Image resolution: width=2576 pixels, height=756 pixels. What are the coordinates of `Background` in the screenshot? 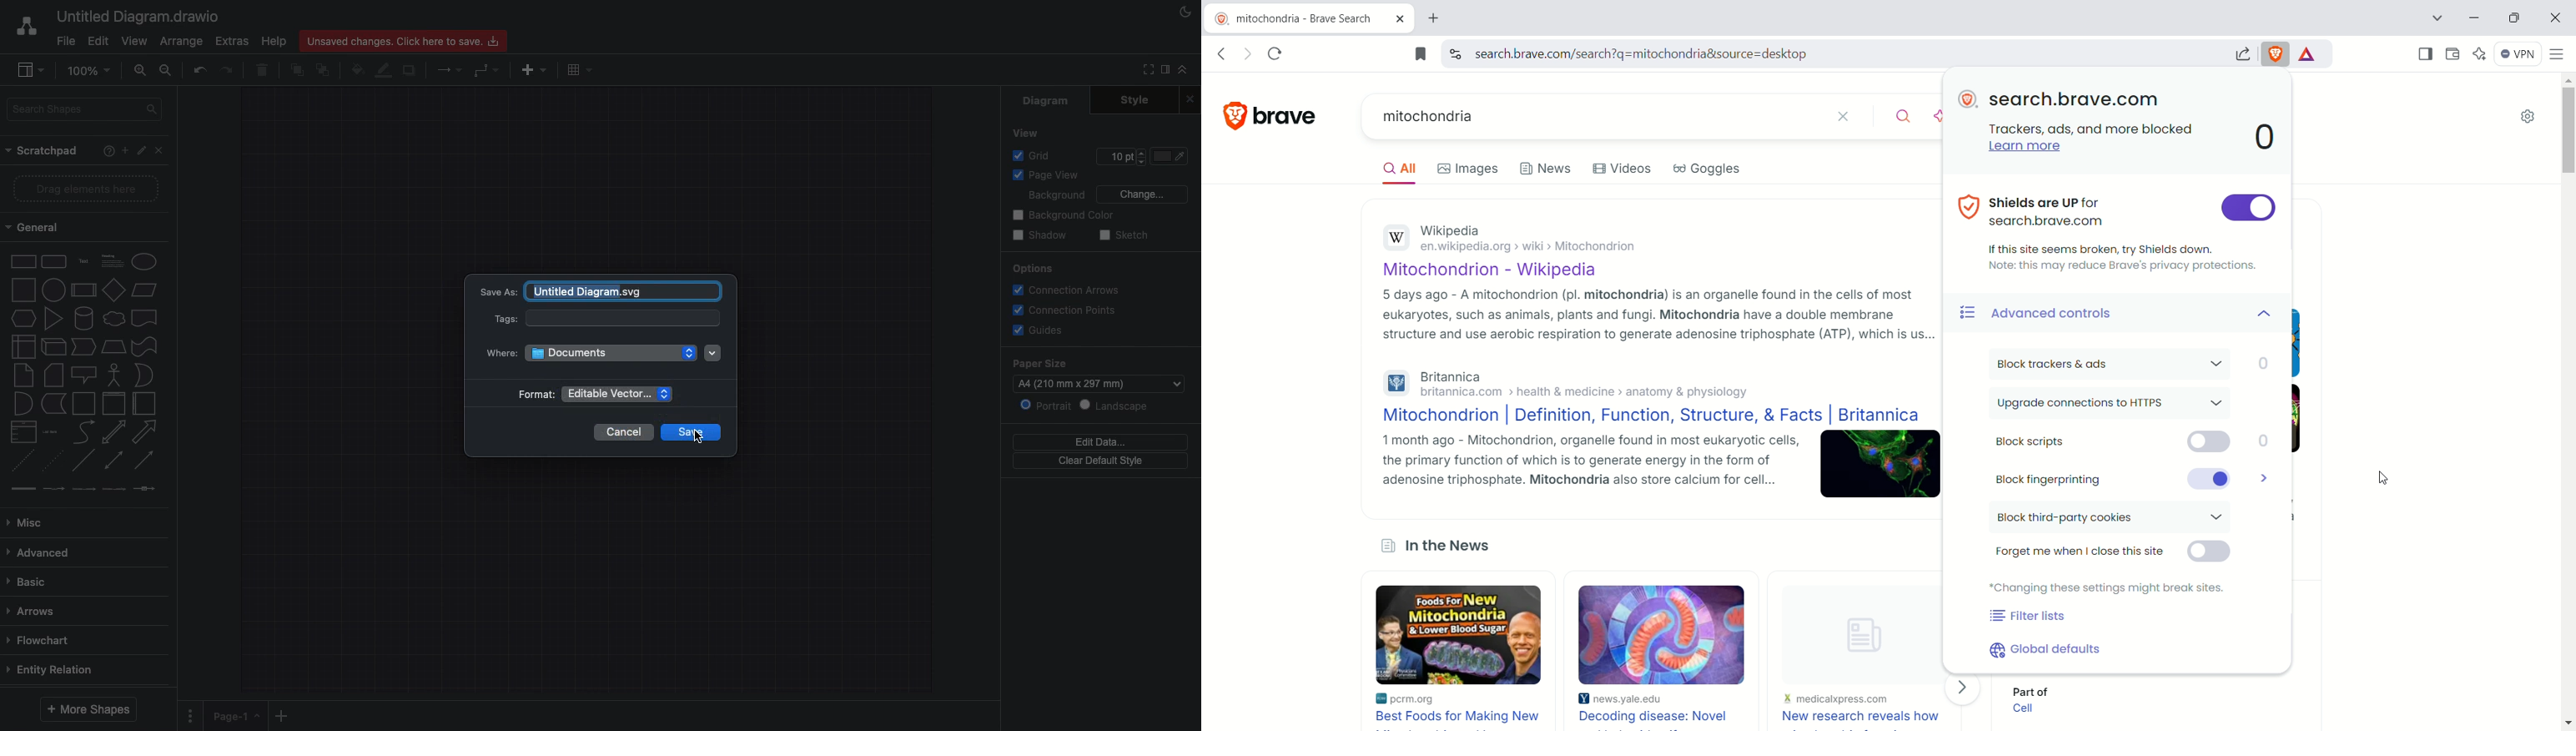 It's located at (1056, 196).